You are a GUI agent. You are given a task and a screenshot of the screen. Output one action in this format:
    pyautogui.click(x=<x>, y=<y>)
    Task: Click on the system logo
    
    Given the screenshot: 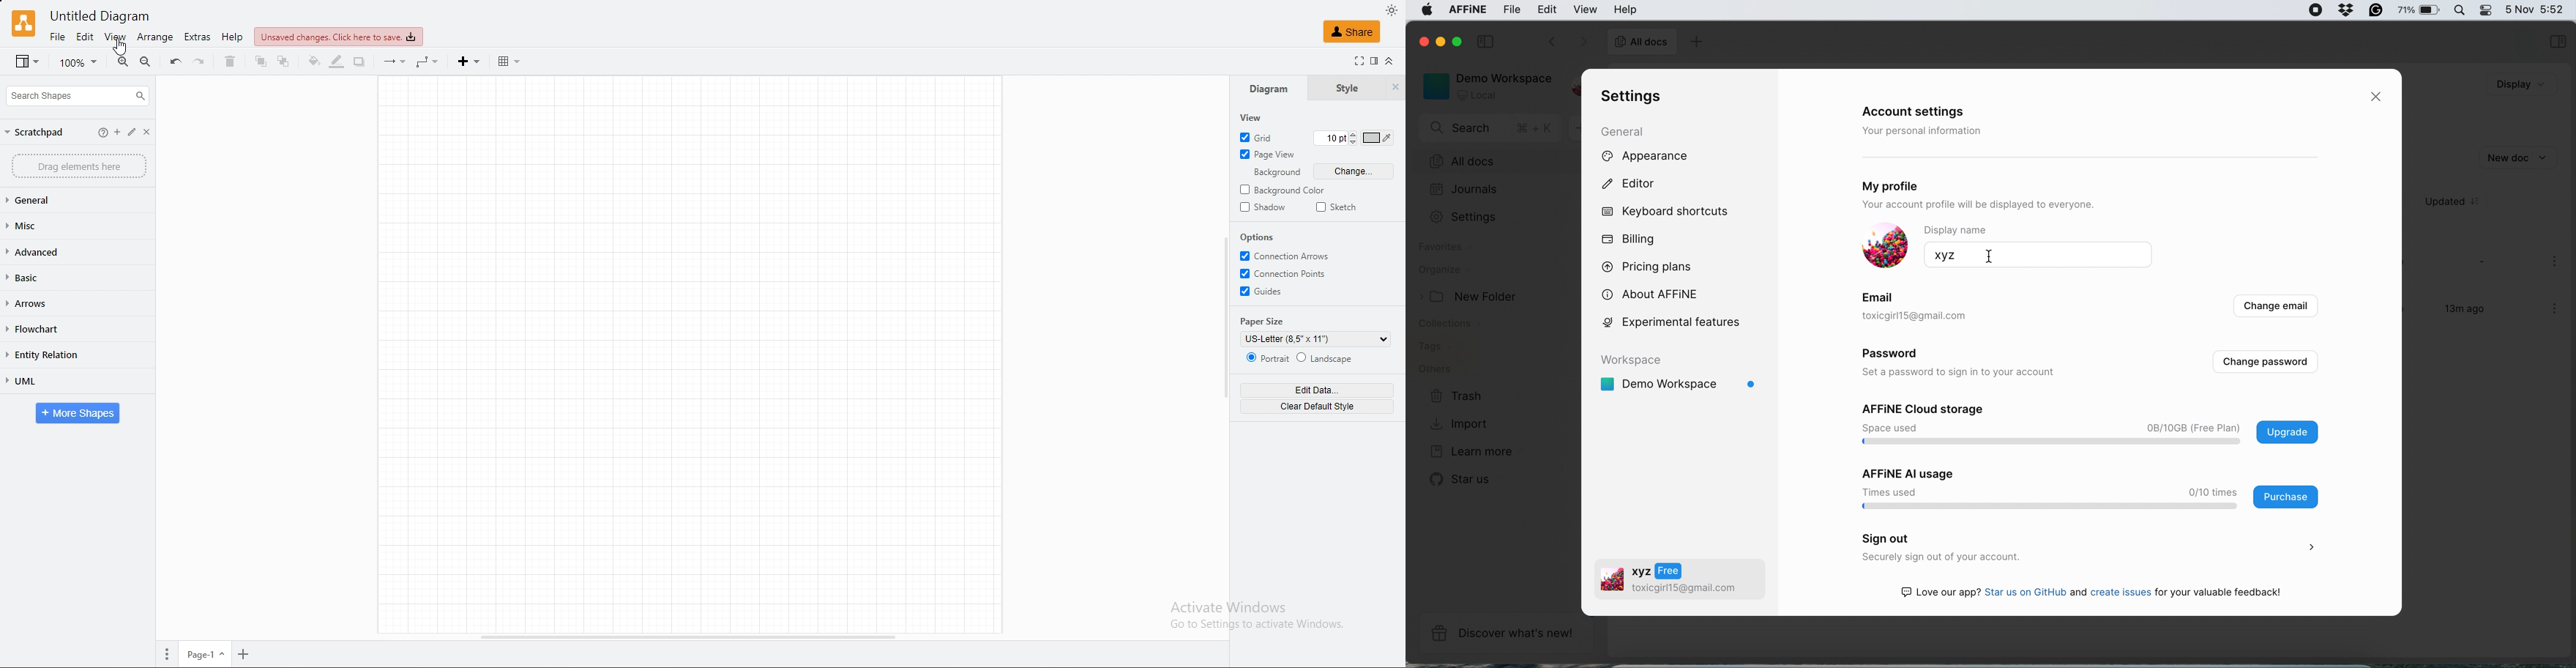 What is the action you would take?
    pyautogui.click(x=1423, y=11)
    